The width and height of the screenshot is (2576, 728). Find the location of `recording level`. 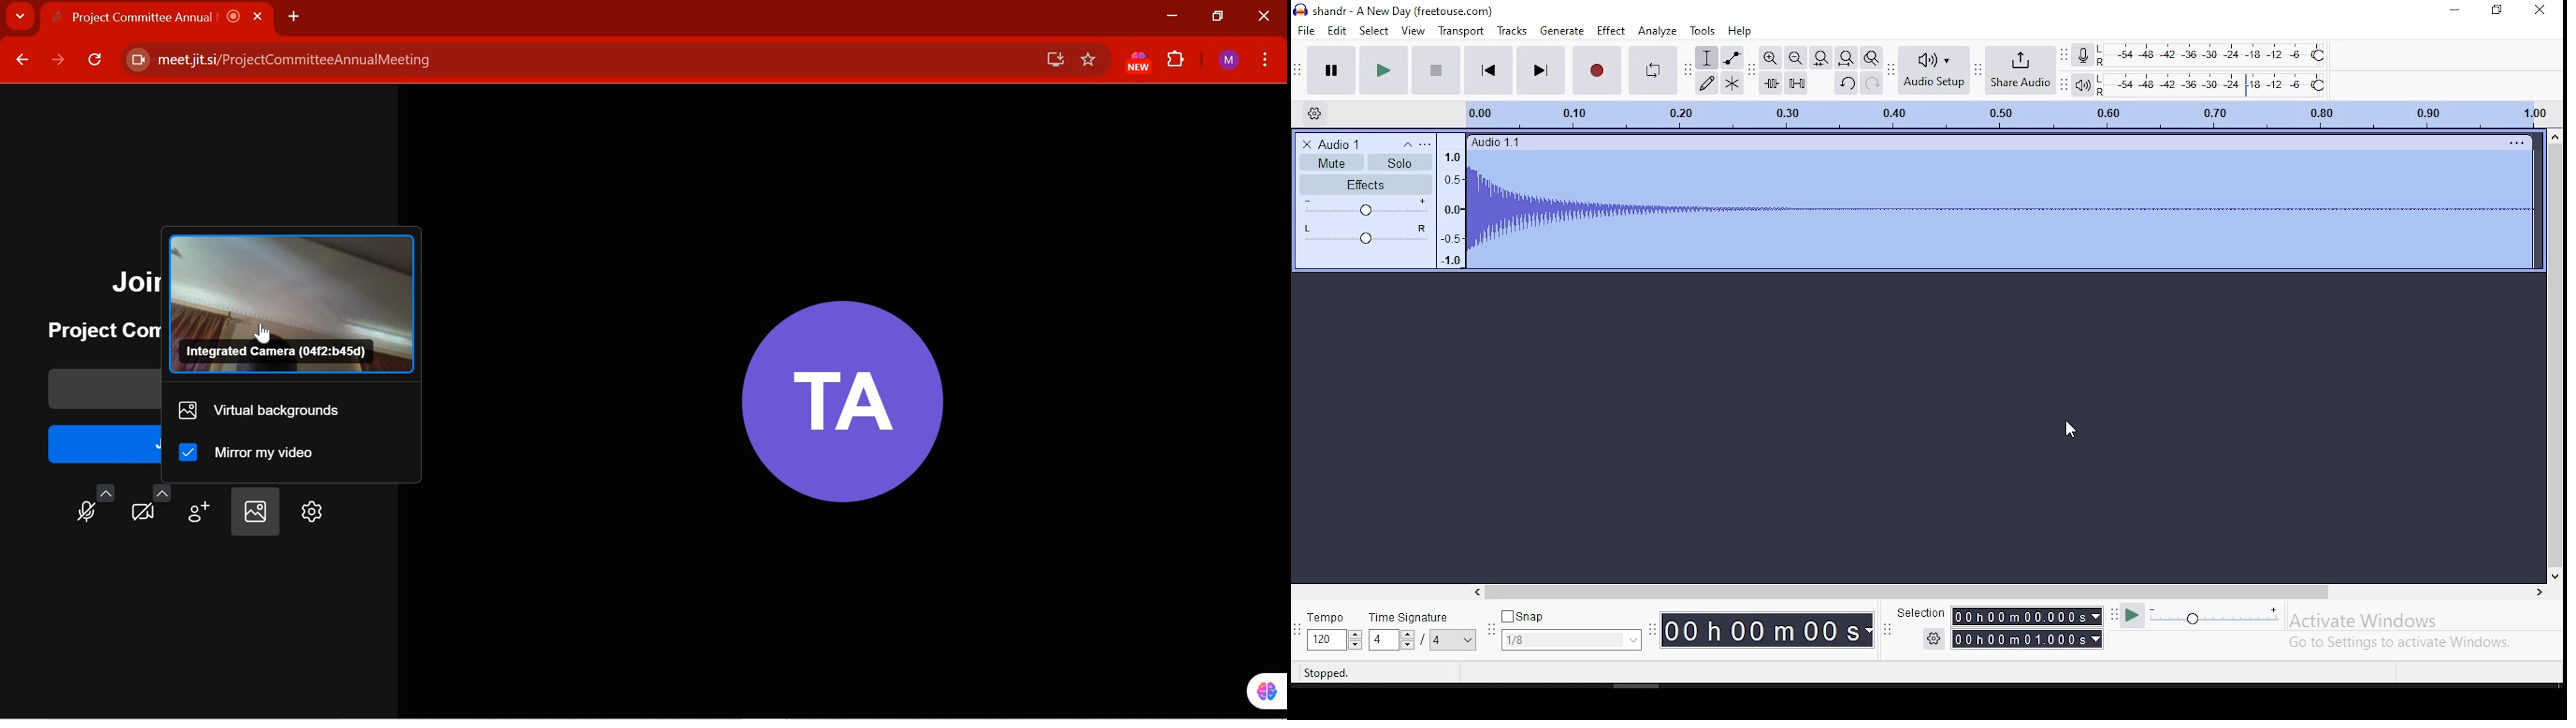

recording level is located at coordinates (2216, 53).